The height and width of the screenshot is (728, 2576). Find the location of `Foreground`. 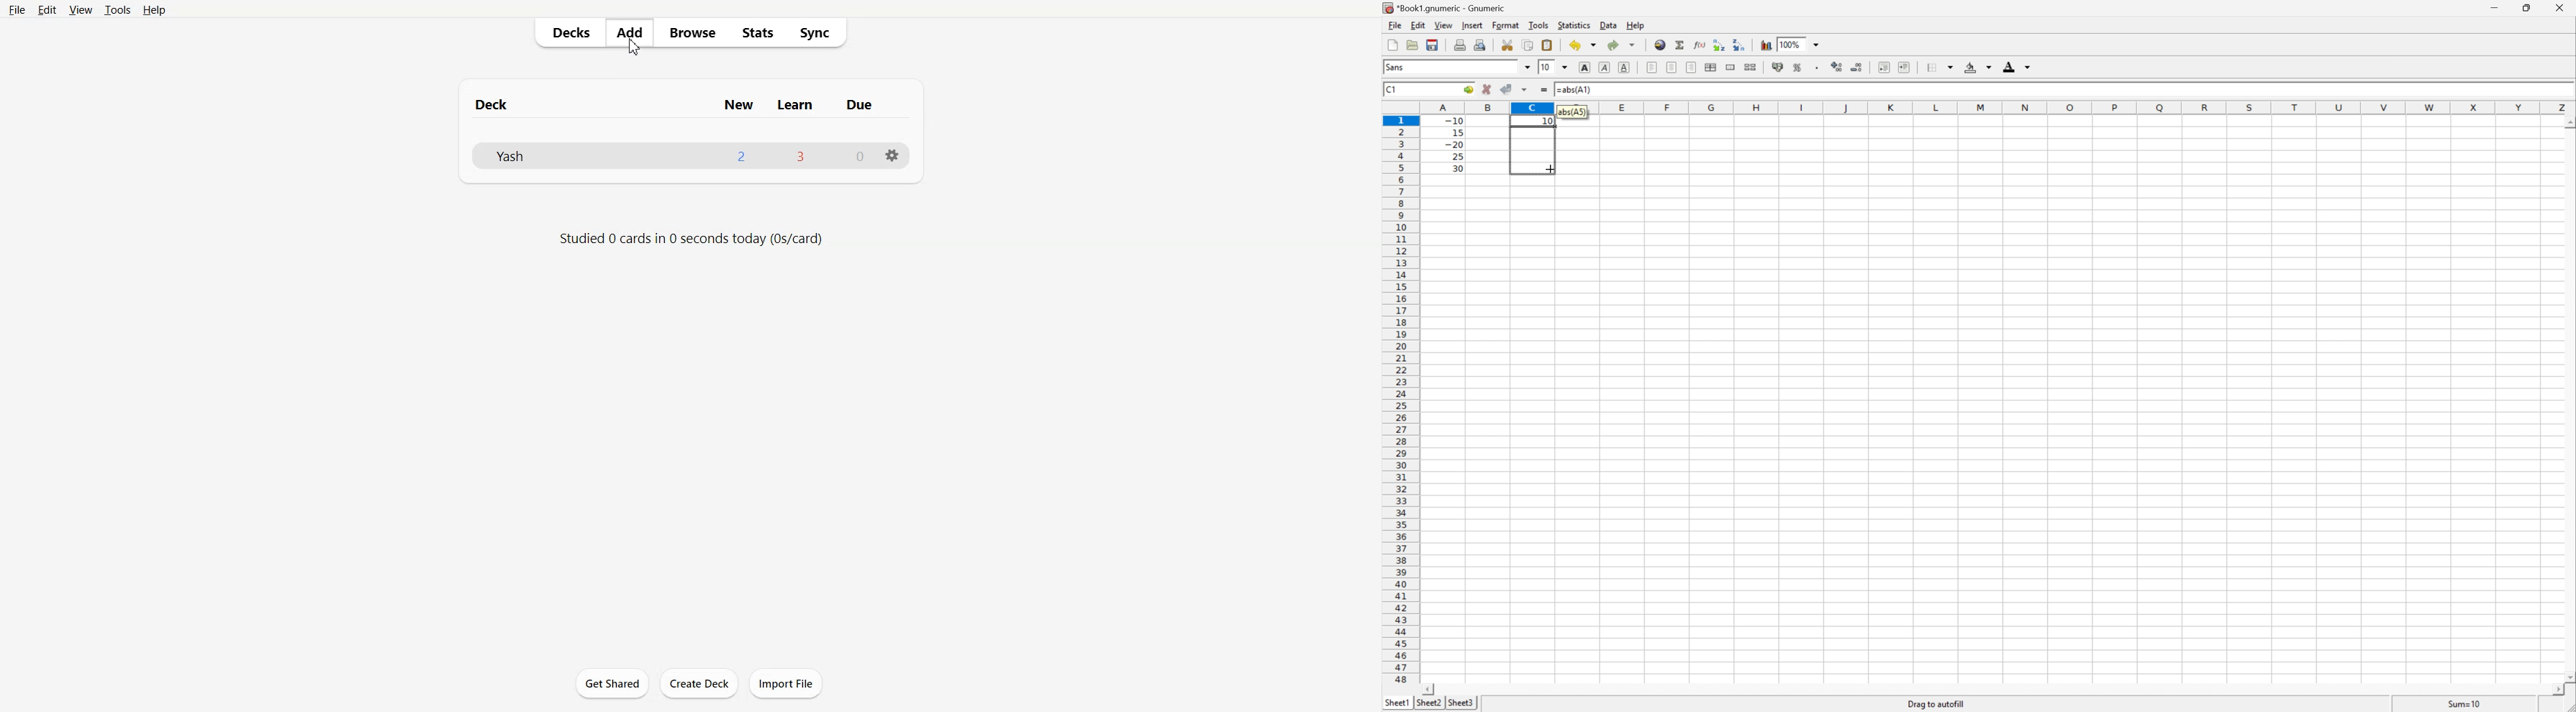

Foreground is located at coordinates (2008, 69).